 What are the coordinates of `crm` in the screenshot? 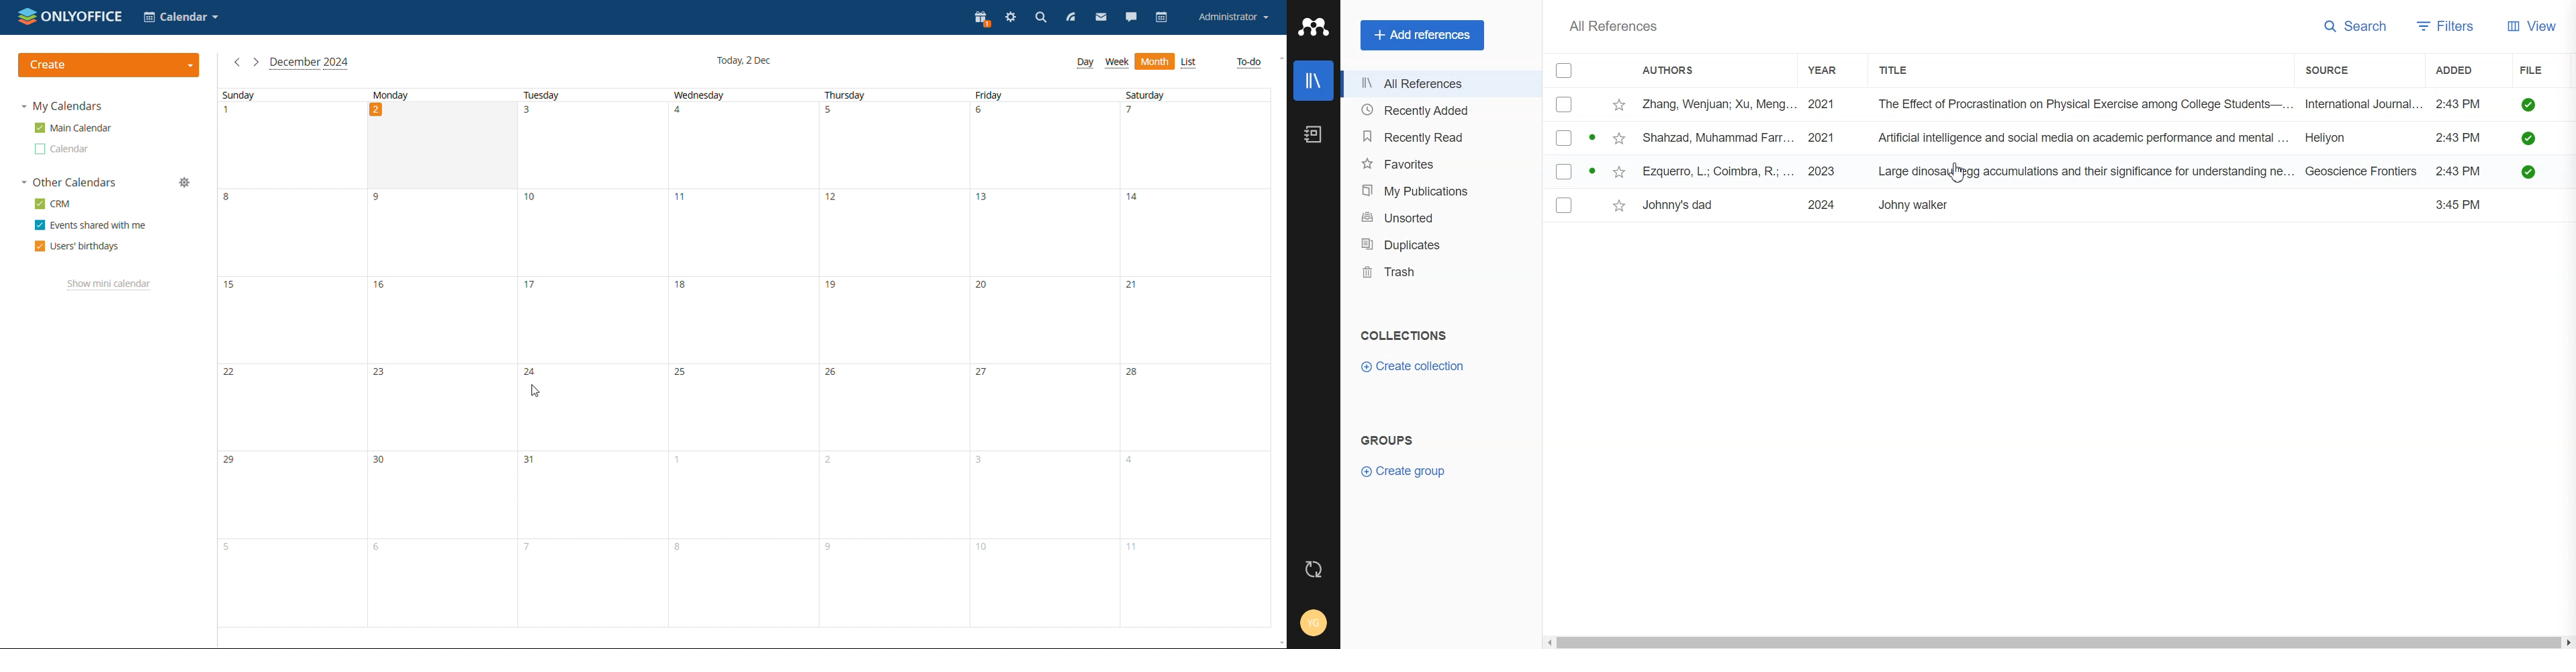 It's located at (53, 203).